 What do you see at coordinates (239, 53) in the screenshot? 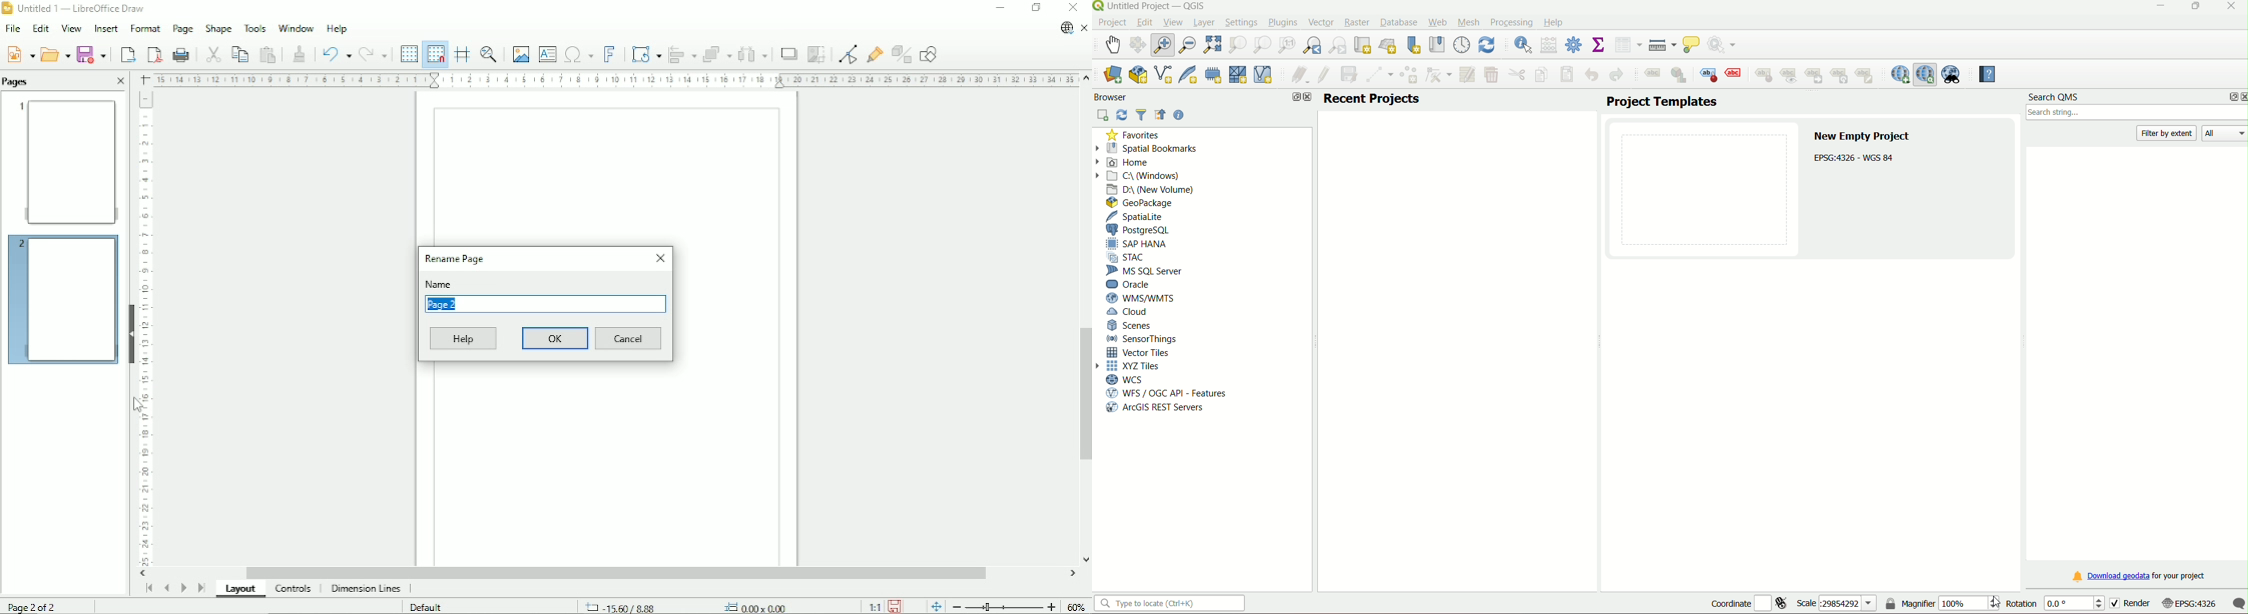
I see `Copy` at bounding box center [239, 53].